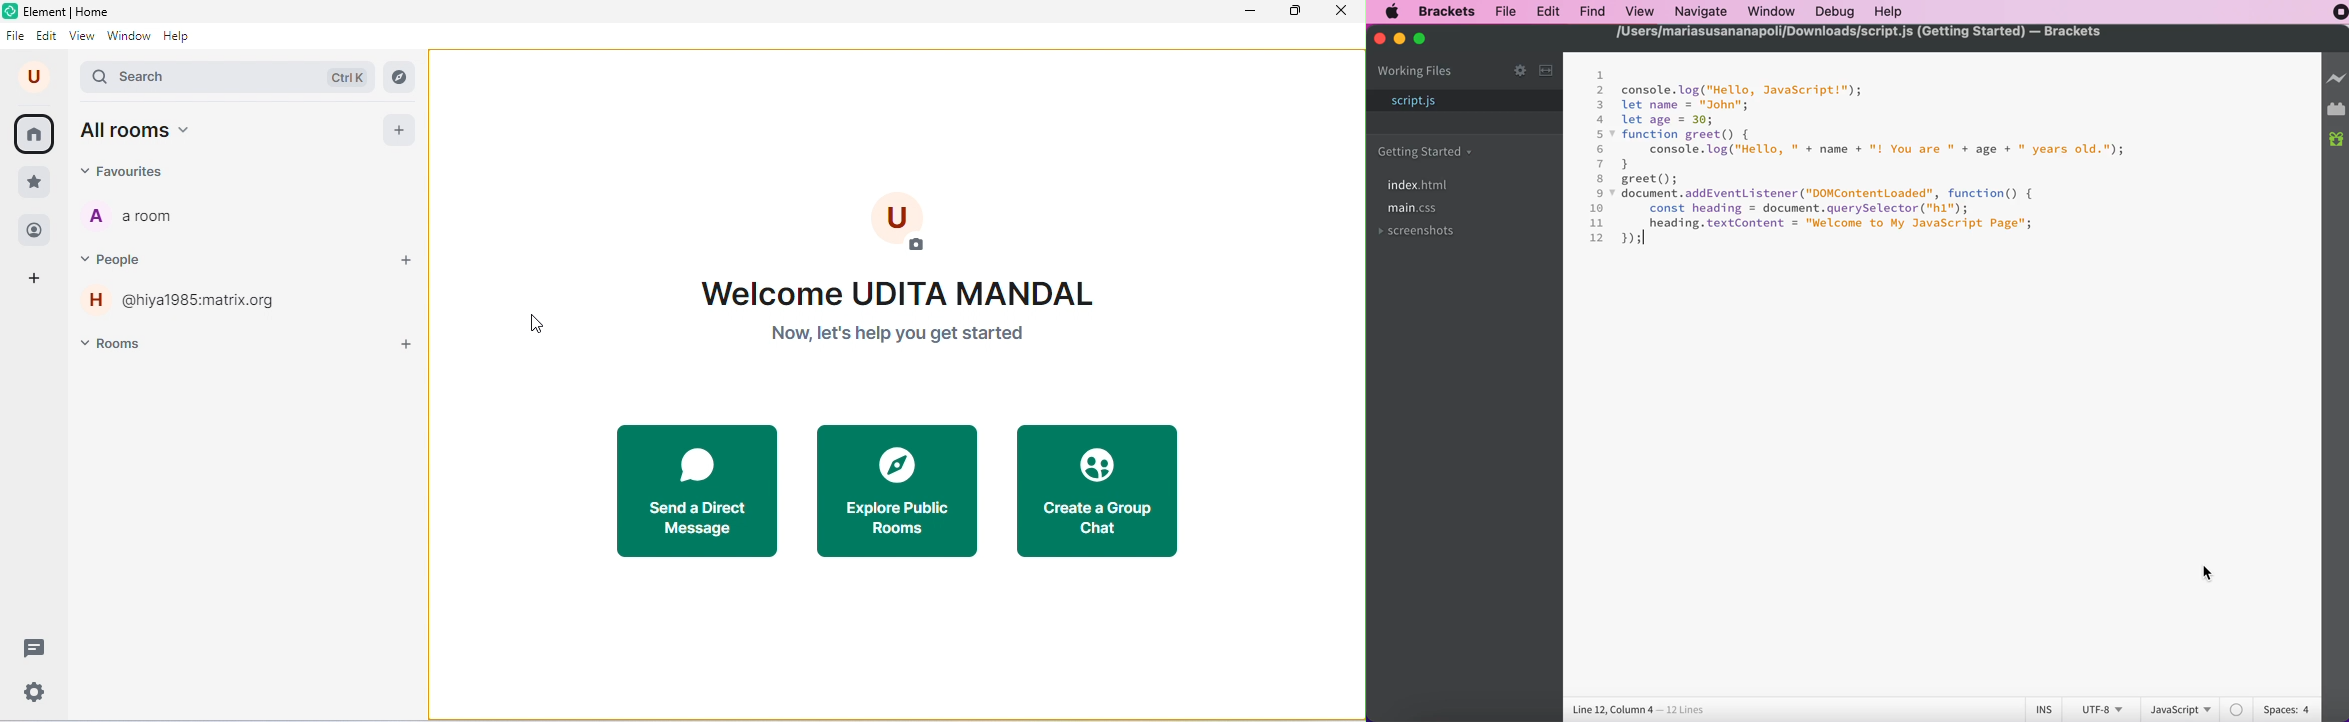 The width and height of the screenshot is (2352, 728). What do you see at coordinates (1700, 10) in the screenshot?
I see `navigate` at bounding box center [1700, 10].